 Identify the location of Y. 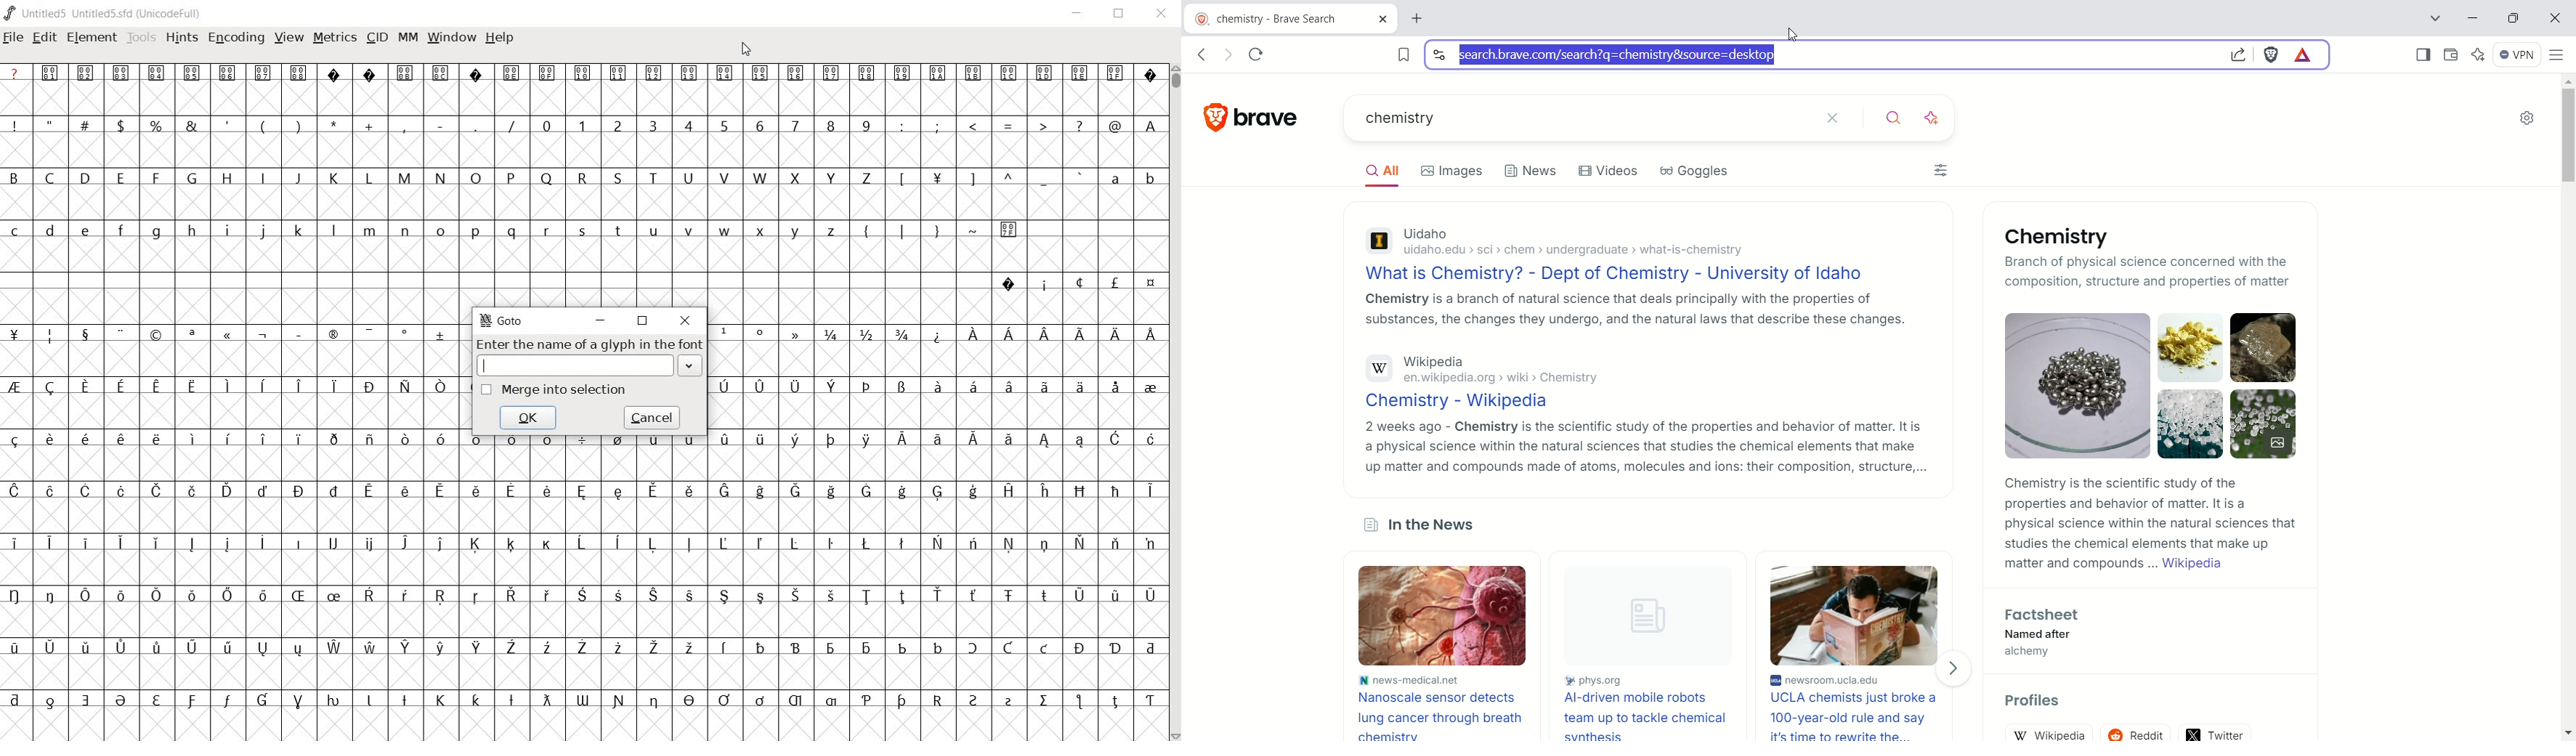
(830, 178).